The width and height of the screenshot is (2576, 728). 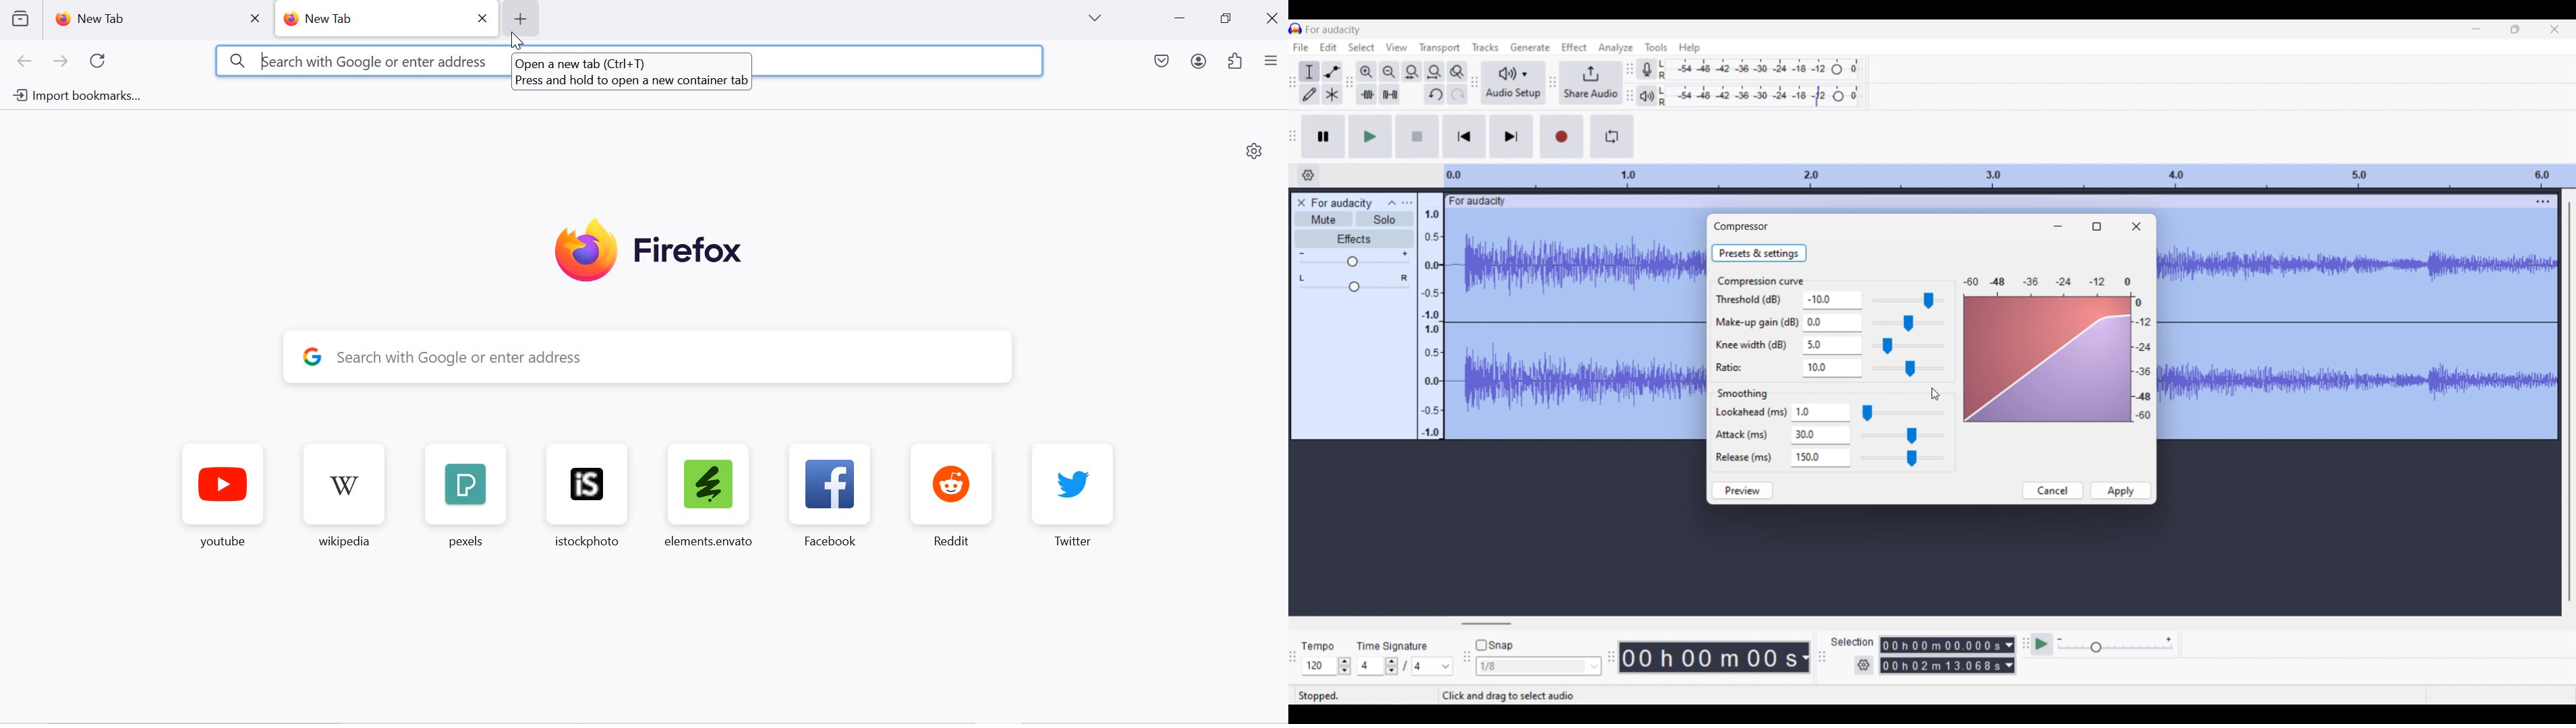 I want to click on for audacity, so click(x=1479, y=201).